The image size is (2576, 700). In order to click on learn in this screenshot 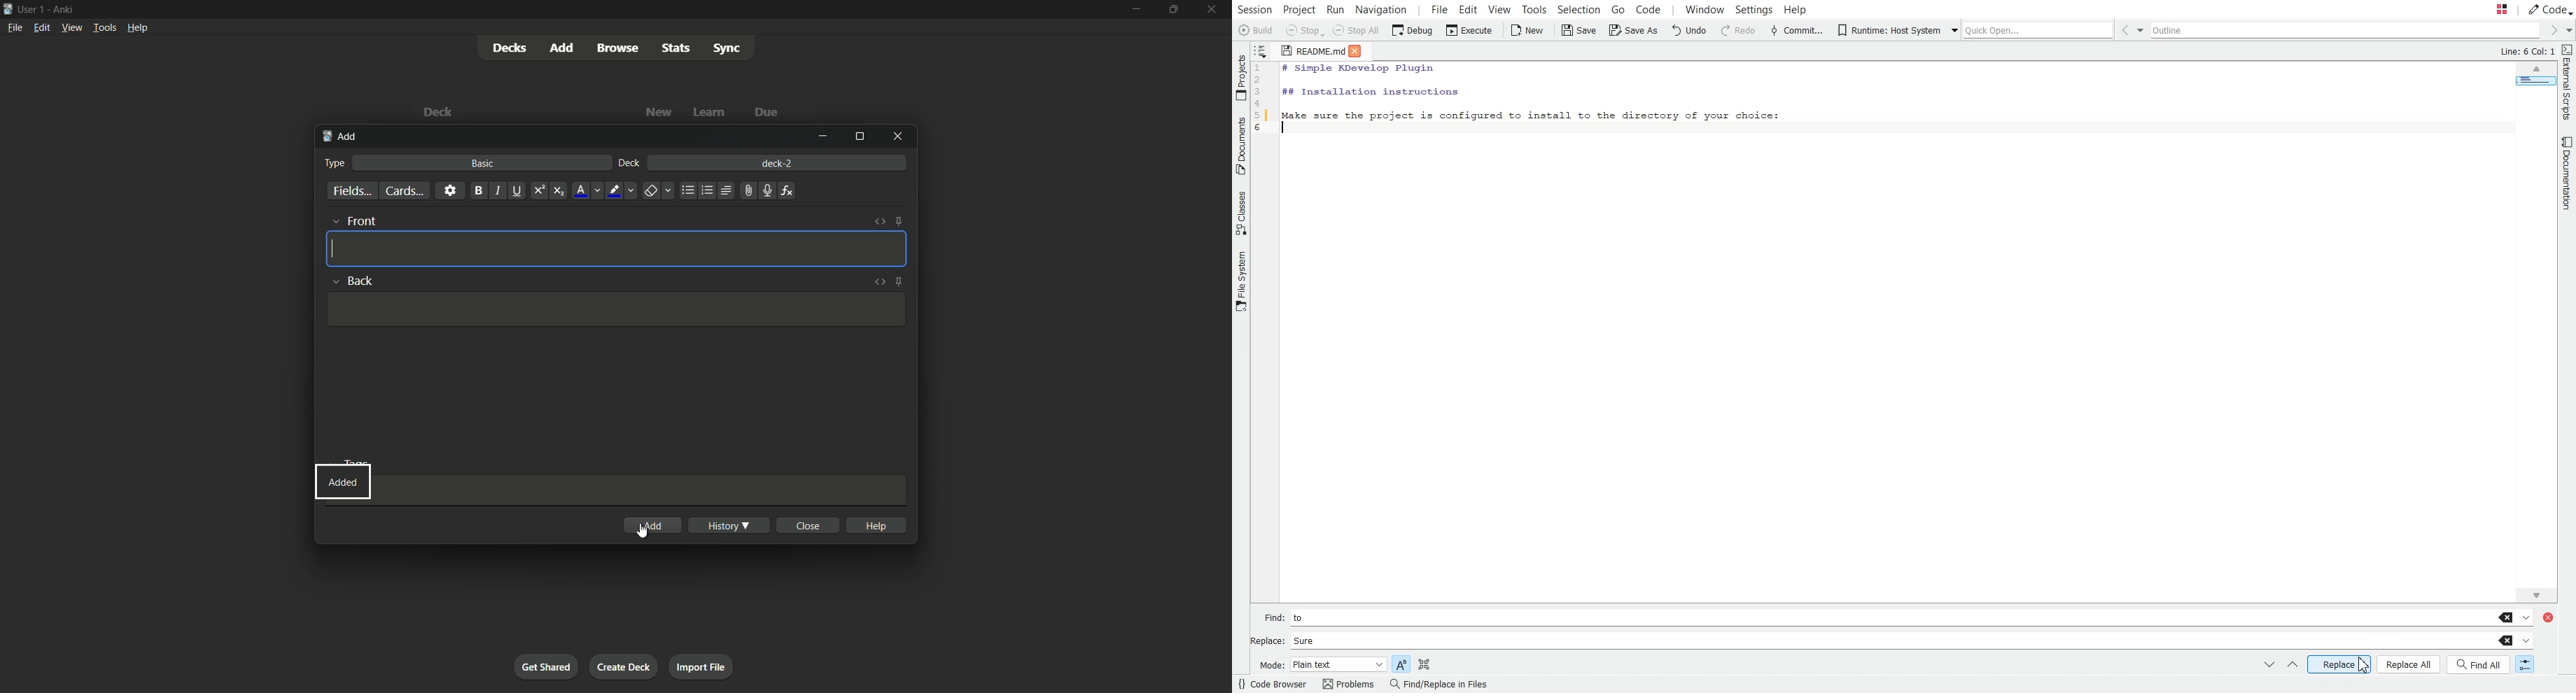, I will do `click(711, 112)`.